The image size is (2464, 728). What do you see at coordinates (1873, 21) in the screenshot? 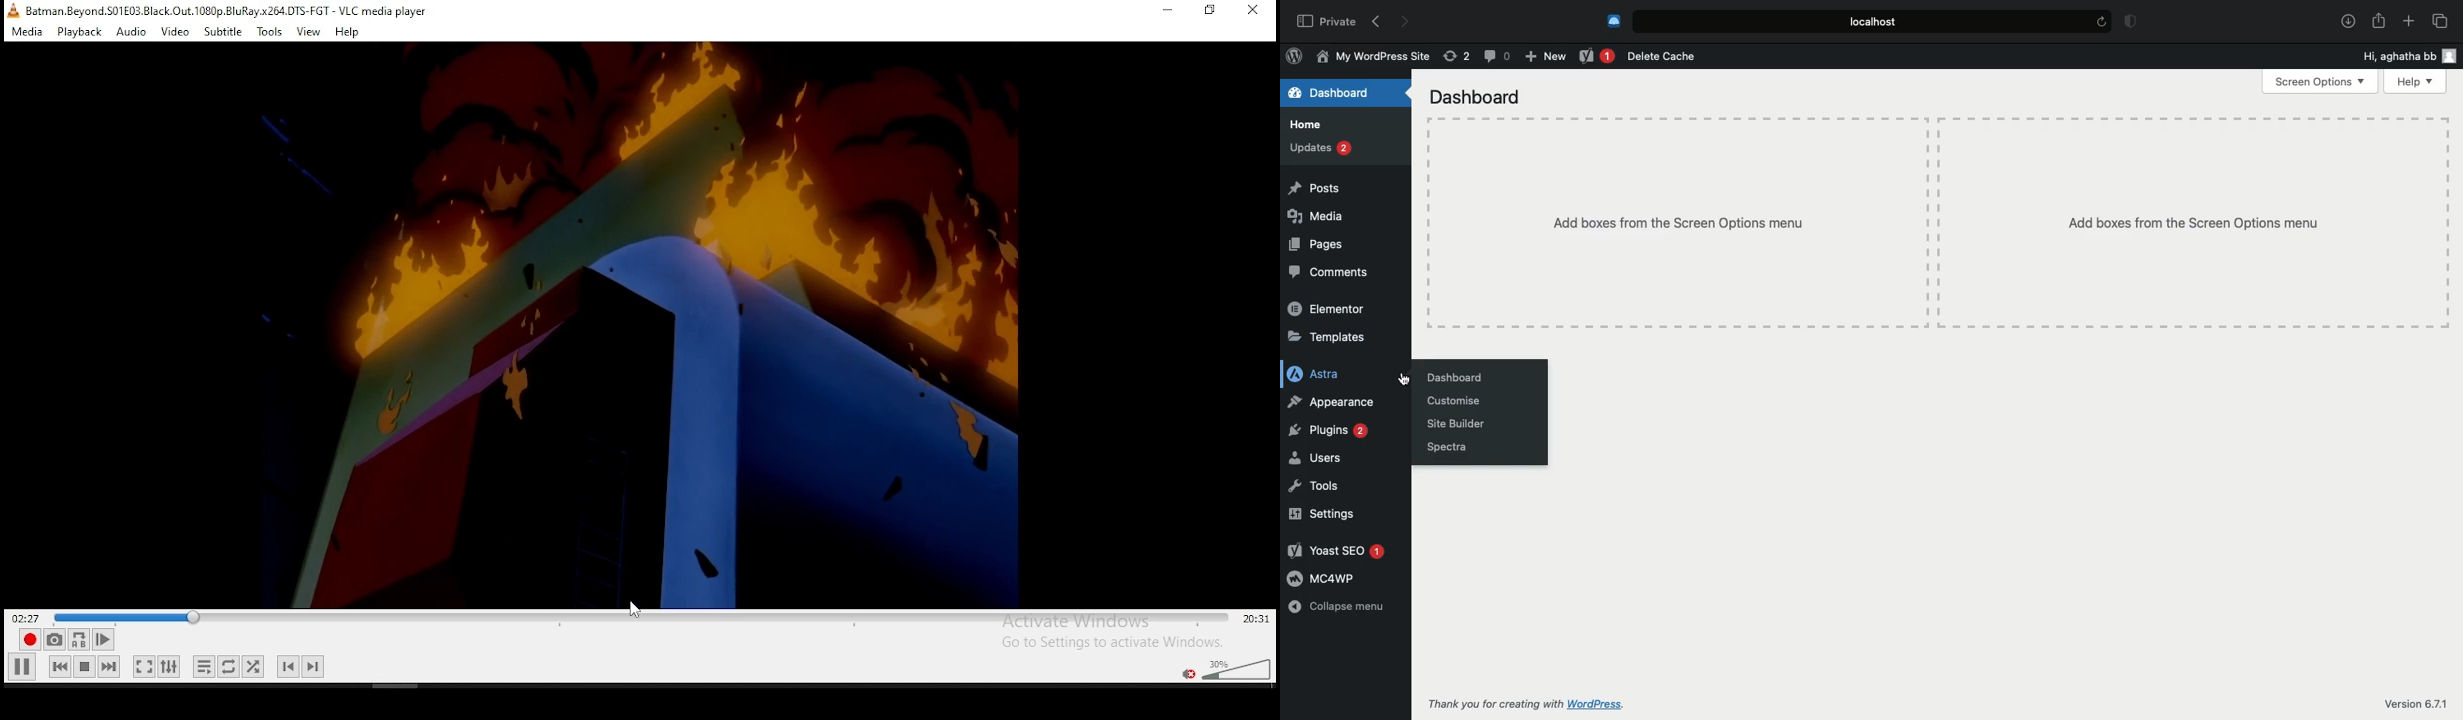
I see `Local.host` at bounding box center [1873, 21].